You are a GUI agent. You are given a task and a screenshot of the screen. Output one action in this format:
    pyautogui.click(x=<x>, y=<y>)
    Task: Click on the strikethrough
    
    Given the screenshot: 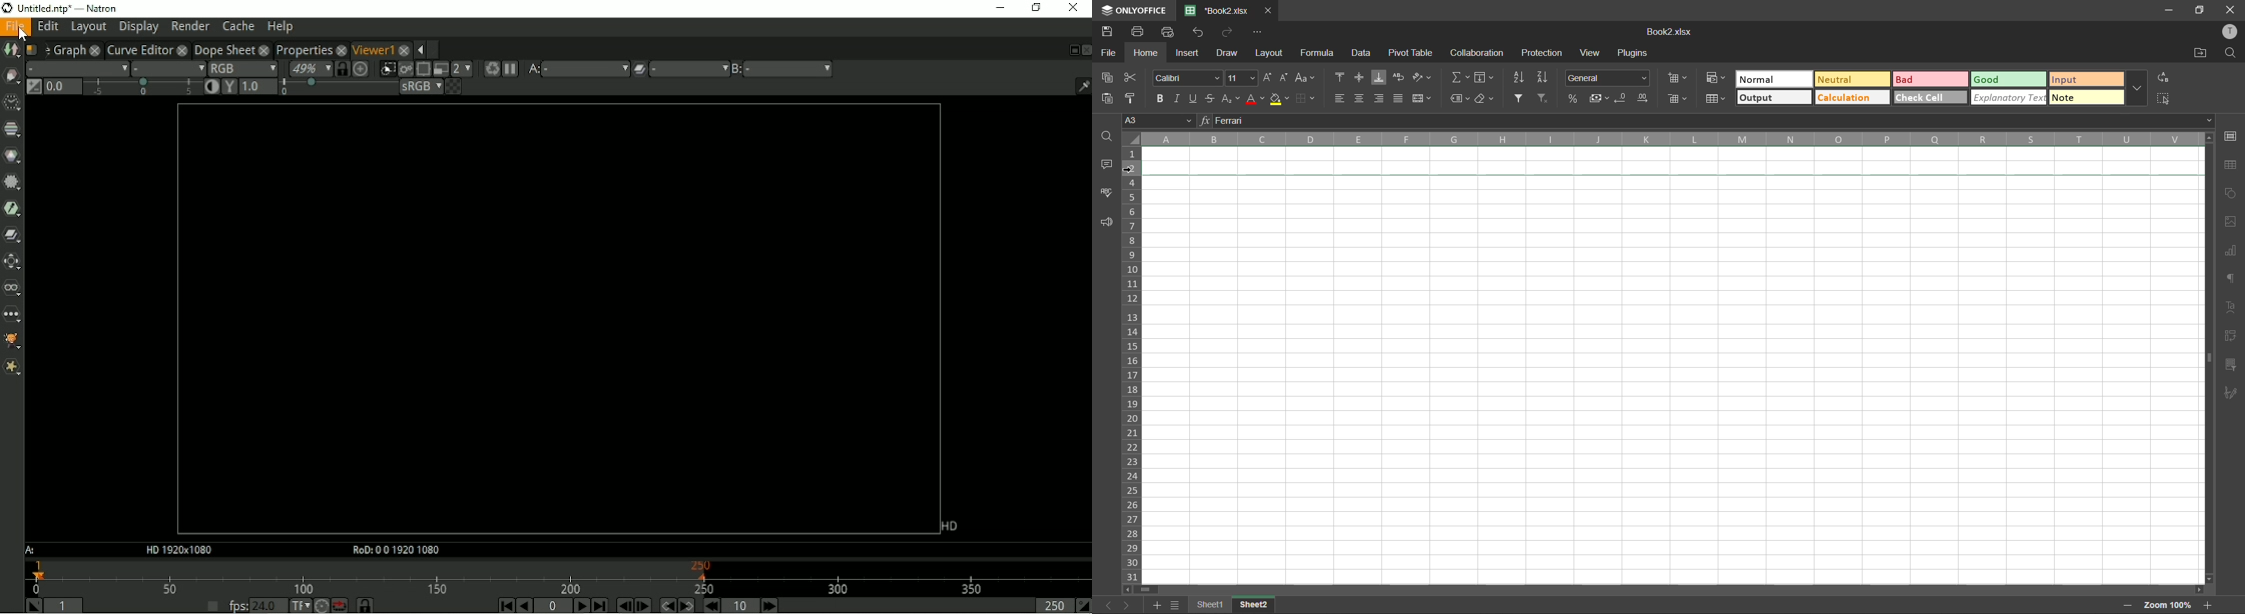 What is the action you would take?
    pyautogui.click(x=1210, y=97)
    